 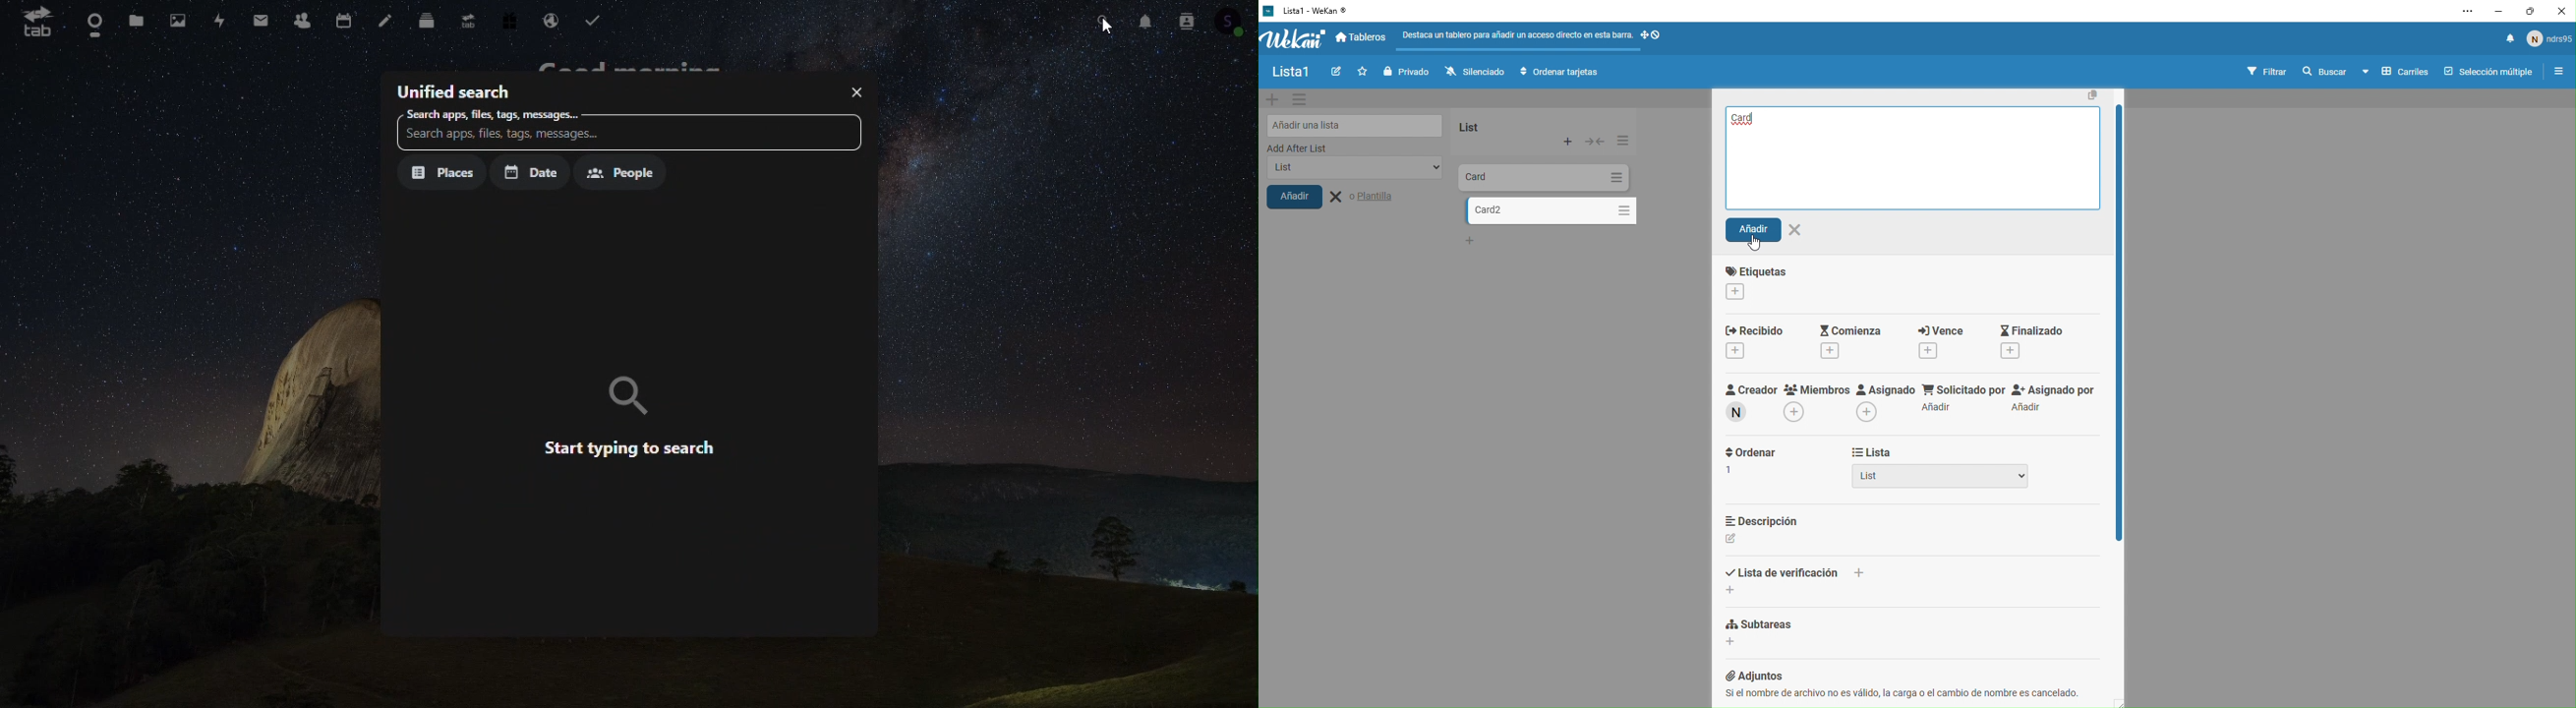 I want to click on lista, so click(x=1917, y=452).